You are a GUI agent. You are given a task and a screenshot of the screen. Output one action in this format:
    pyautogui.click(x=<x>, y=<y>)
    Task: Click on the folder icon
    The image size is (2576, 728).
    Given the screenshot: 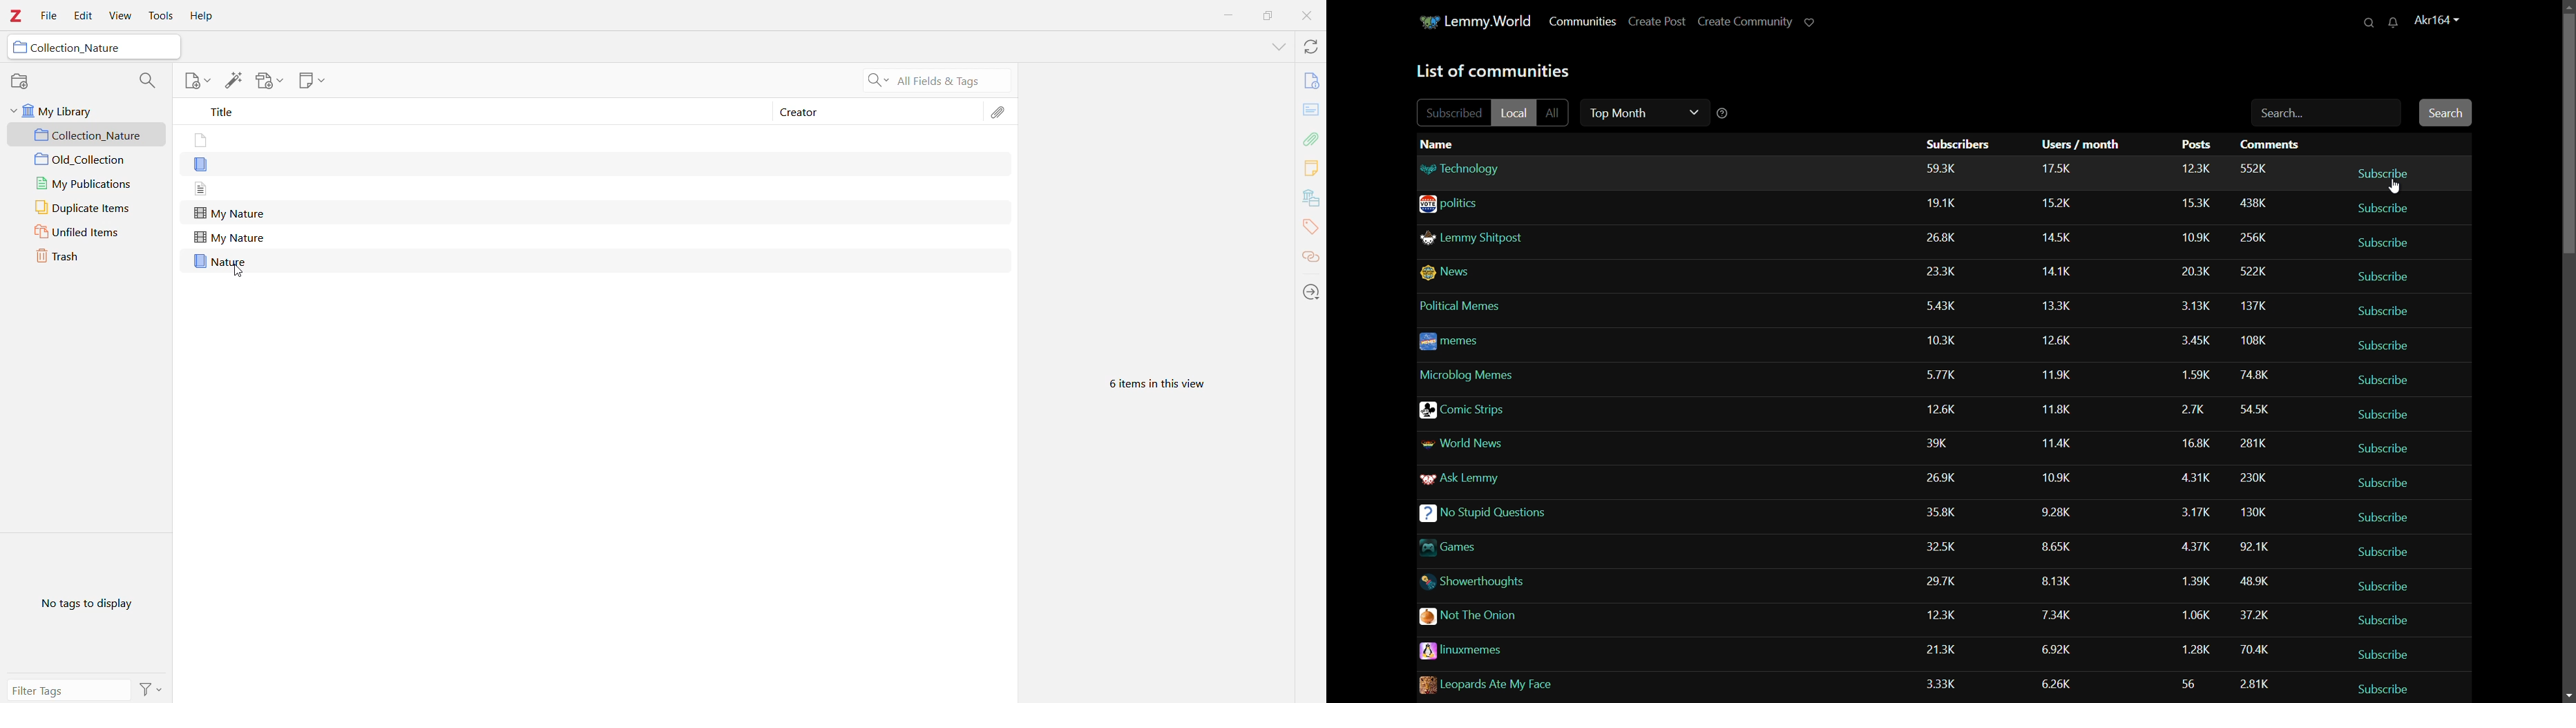 What is the action you would take?
    pyautogui.click(x=20, y=48)
    